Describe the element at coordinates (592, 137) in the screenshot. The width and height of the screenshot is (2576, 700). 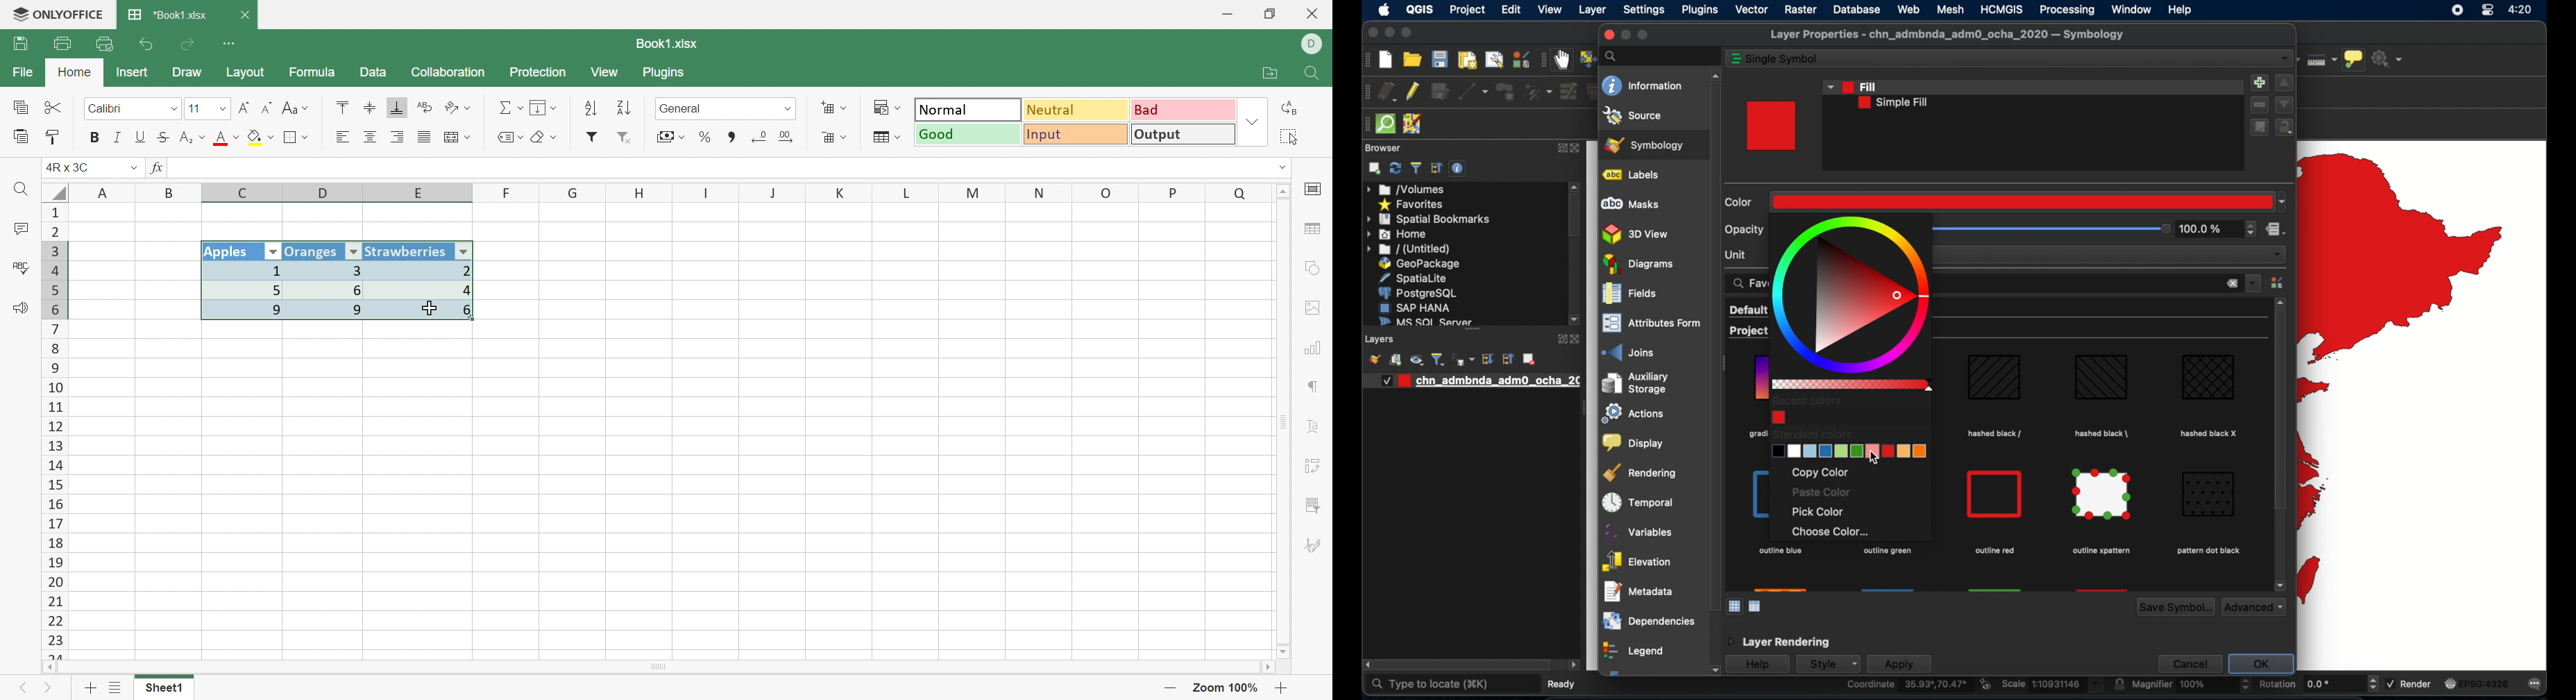
I see `Filter` at that location.